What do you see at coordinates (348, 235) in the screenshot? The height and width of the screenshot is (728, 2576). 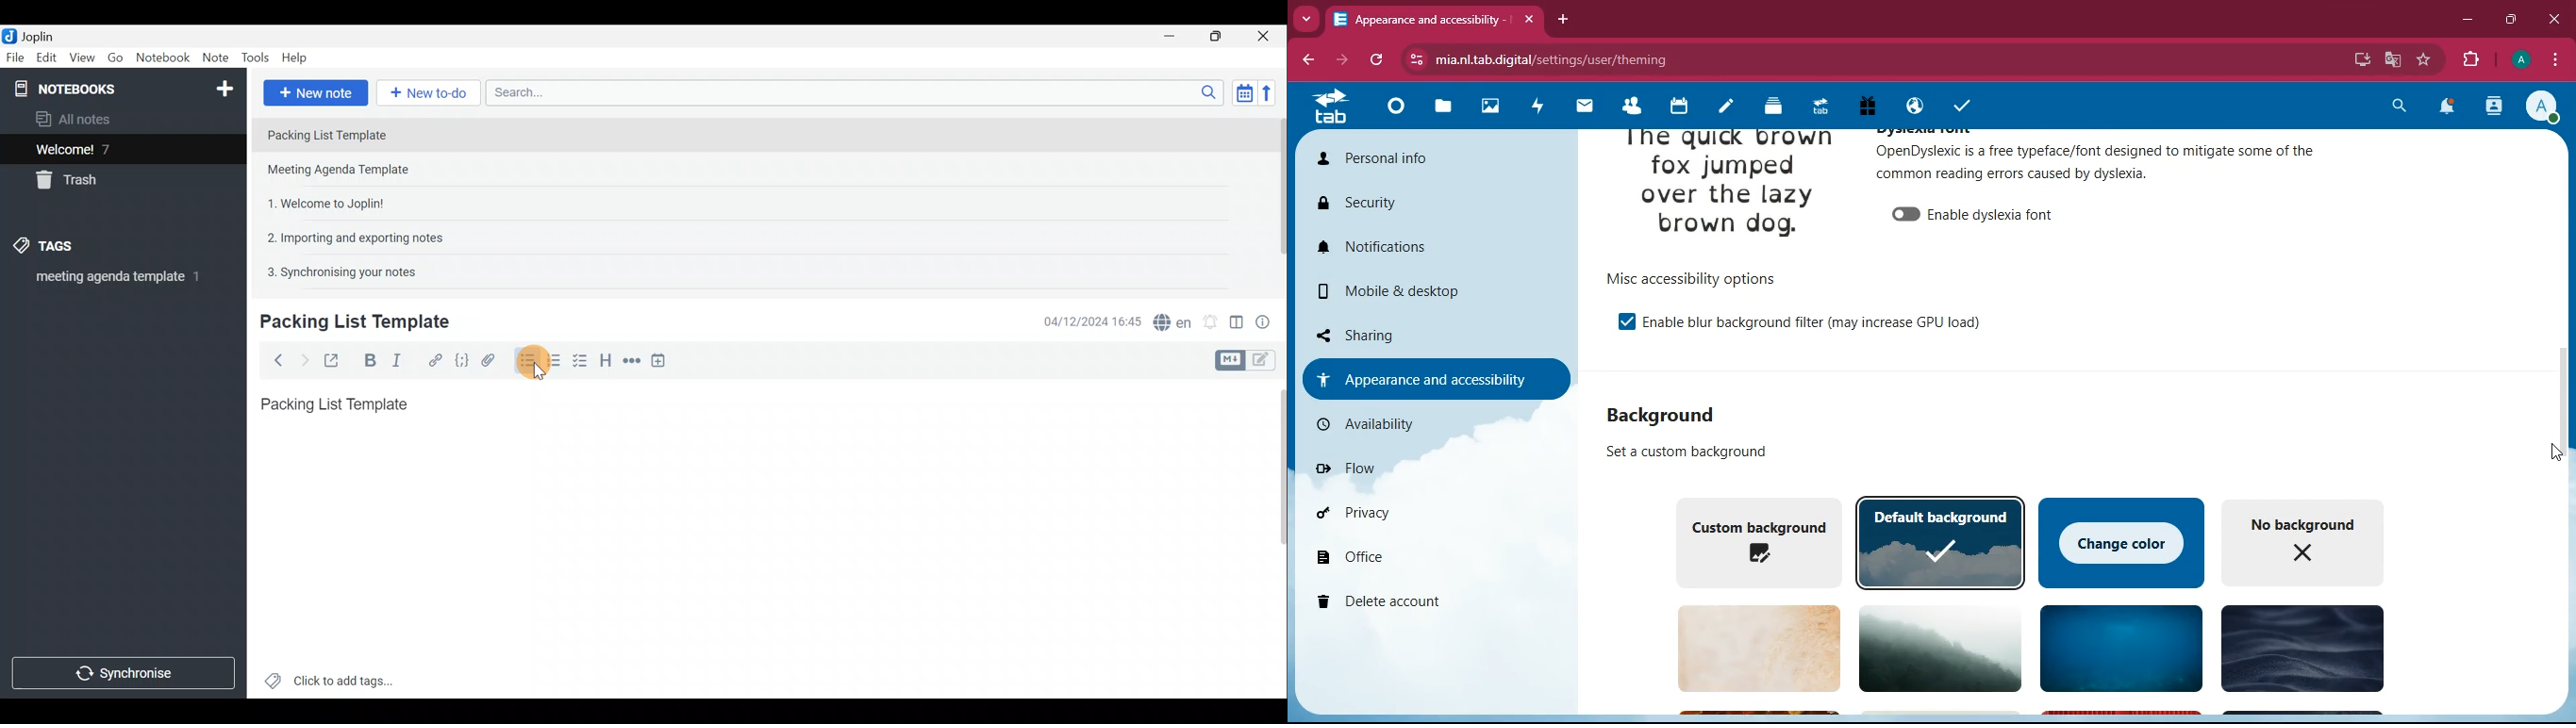 I see `Note 4` at bounding box center [348, 235].